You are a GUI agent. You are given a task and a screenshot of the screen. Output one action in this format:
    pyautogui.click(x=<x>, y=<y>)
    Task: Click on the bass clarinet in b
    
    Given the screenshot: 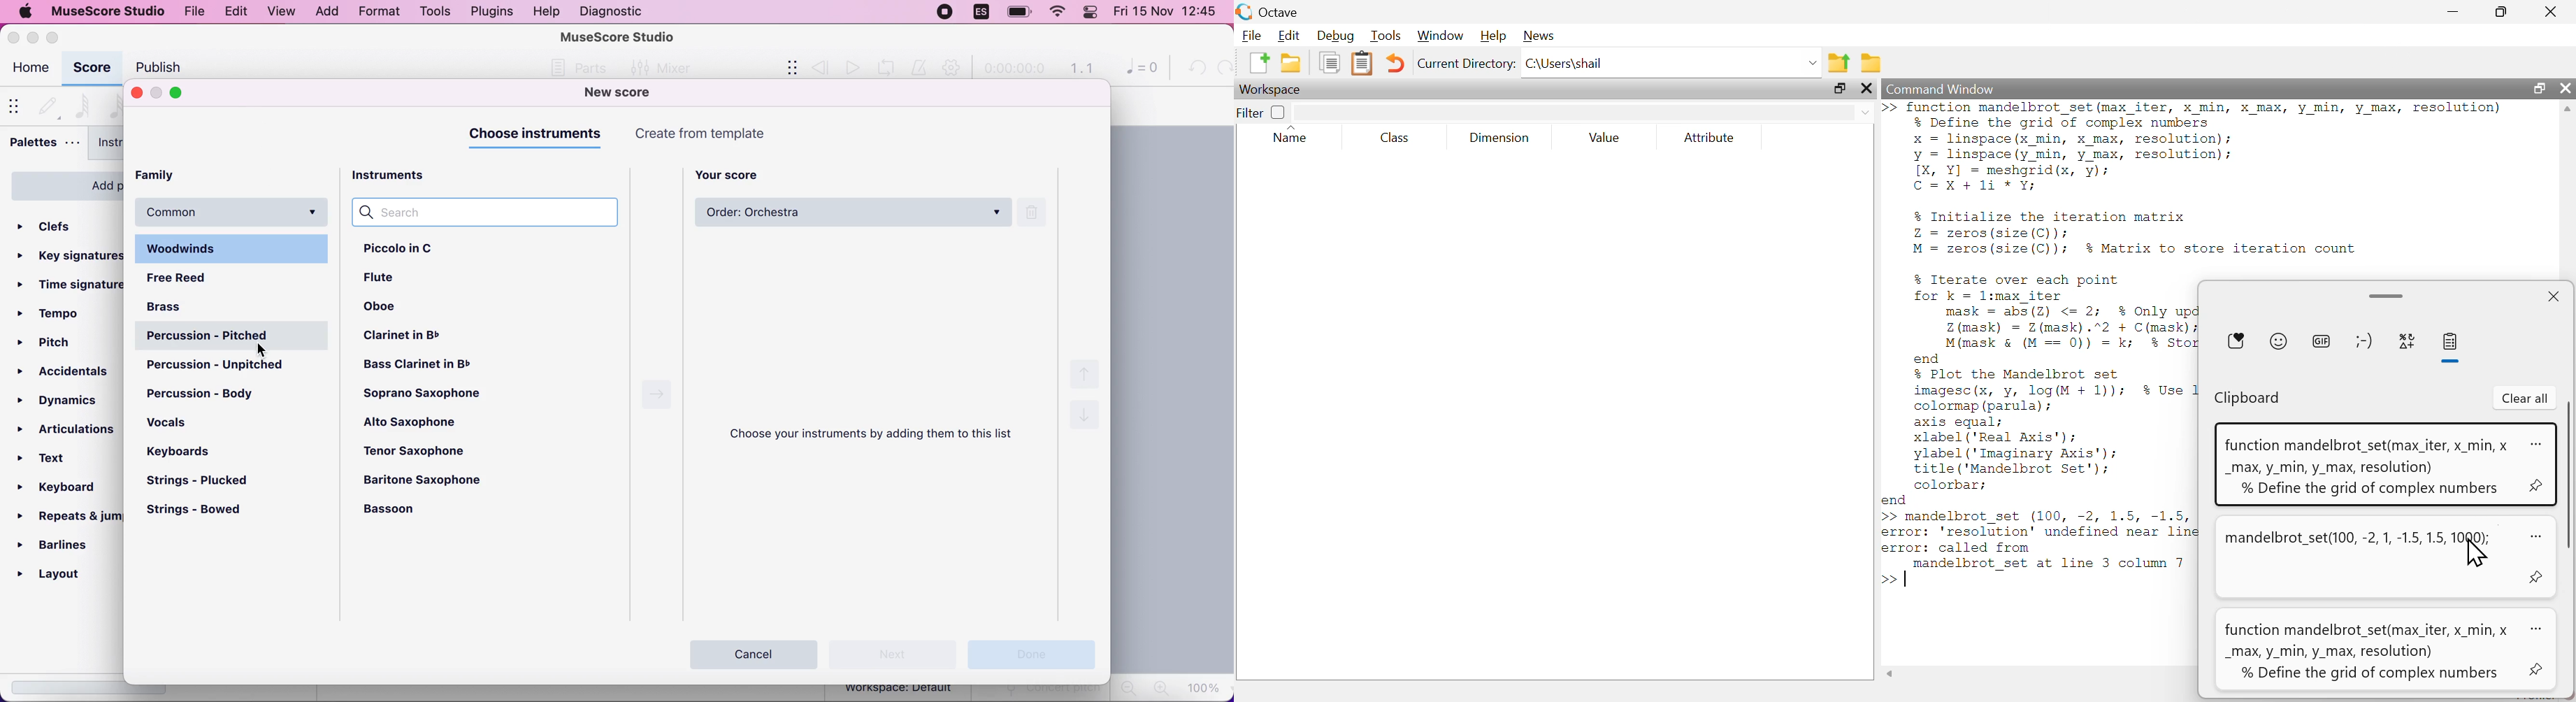 What is the action you would take?
    pyautogui.click(x=433, y=365)
    